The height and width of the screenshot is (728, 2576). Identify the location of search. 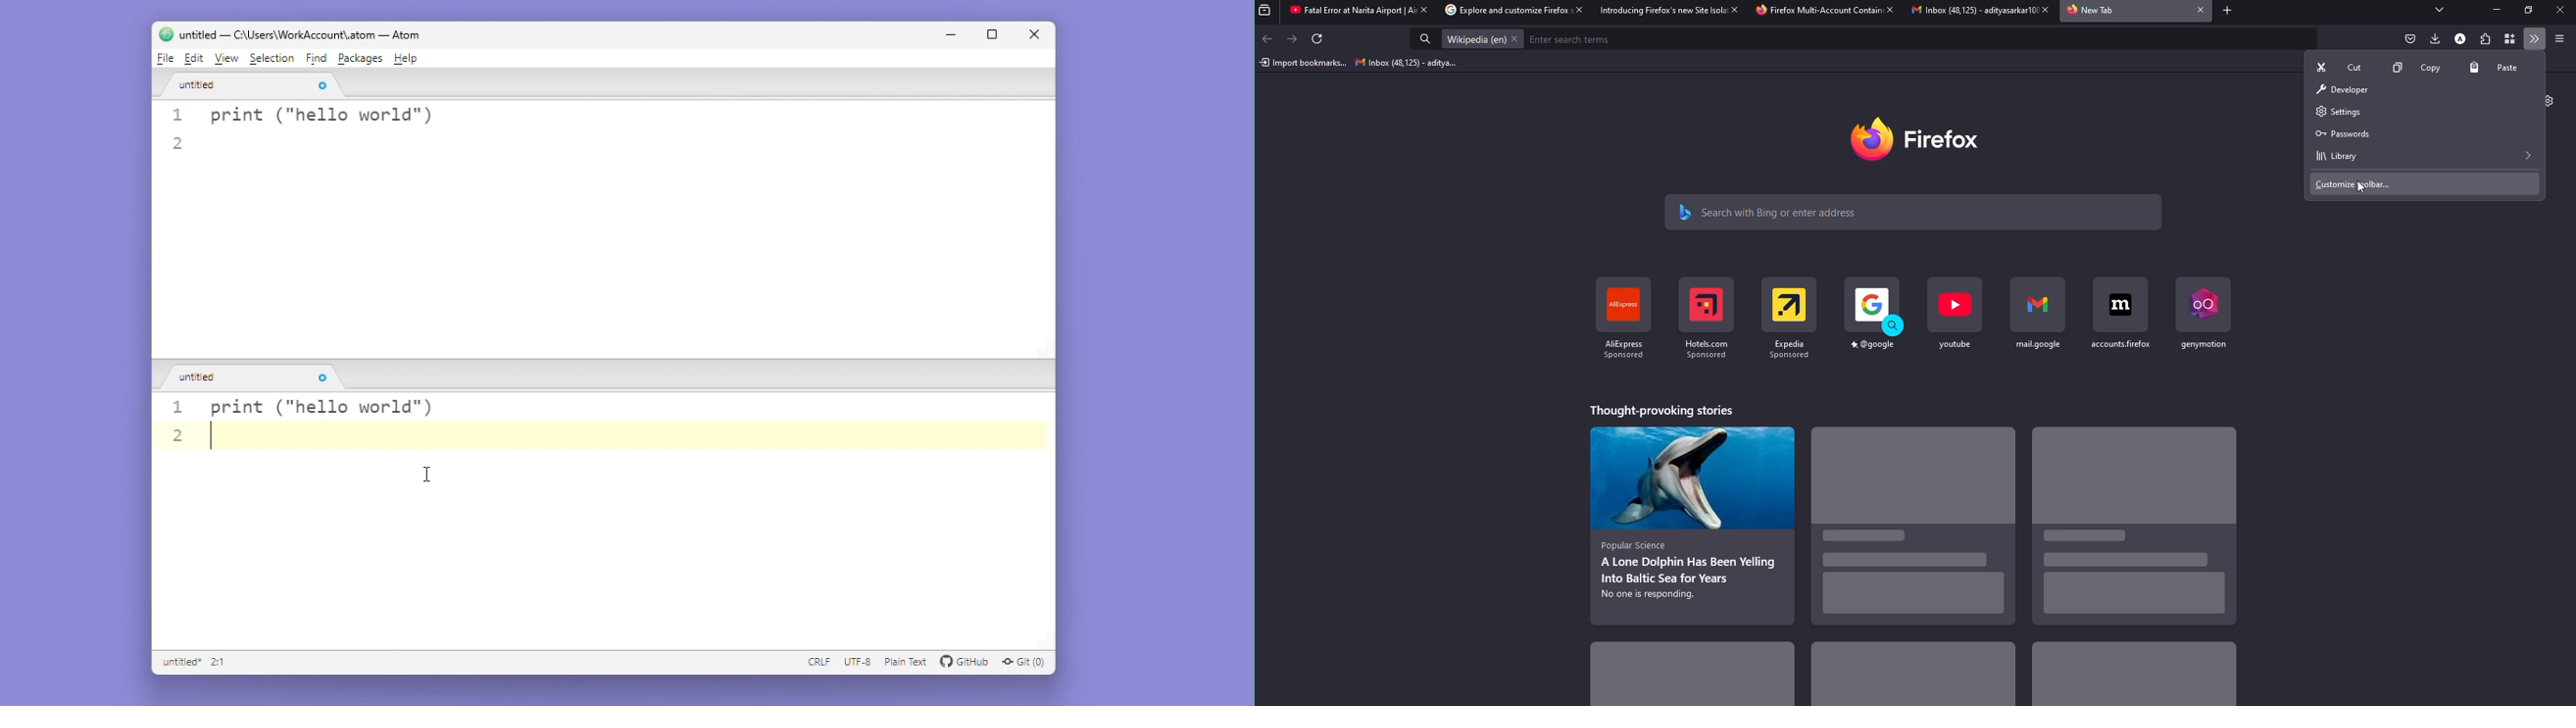
(1426, 40).